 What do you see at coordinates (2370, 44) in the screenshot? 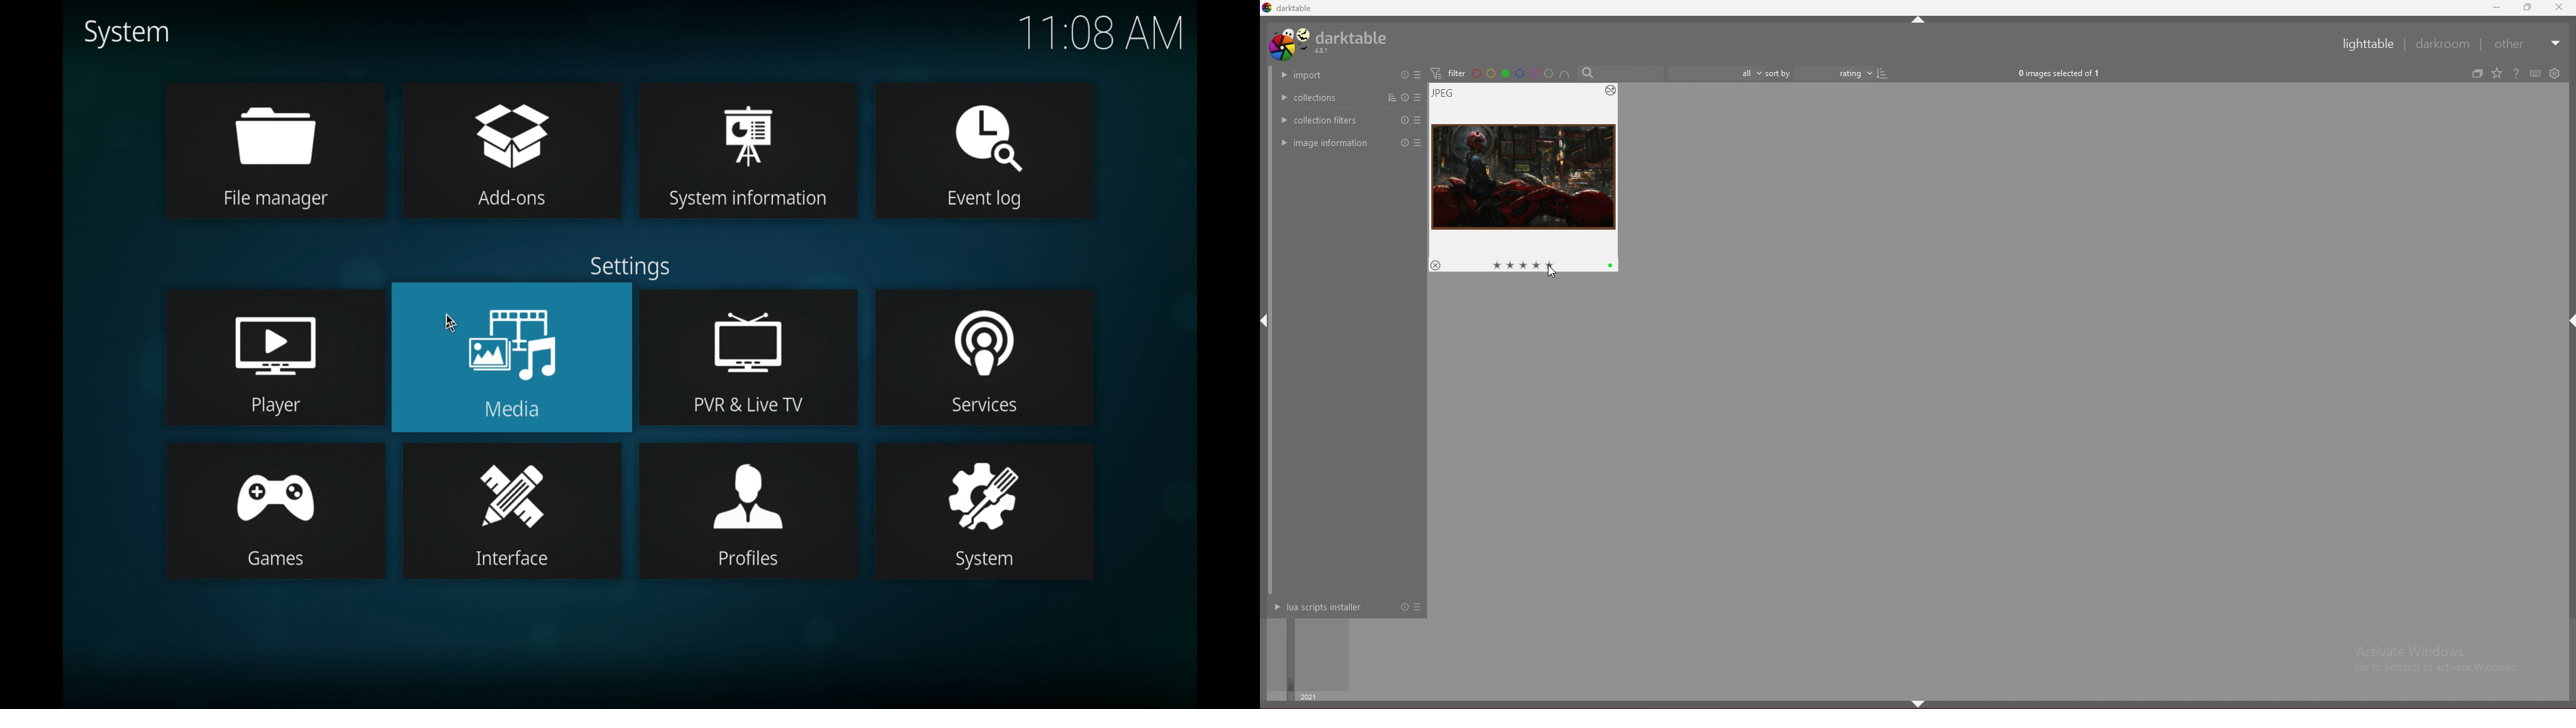
I see `lighttable` at bounding box center [2370, 44].